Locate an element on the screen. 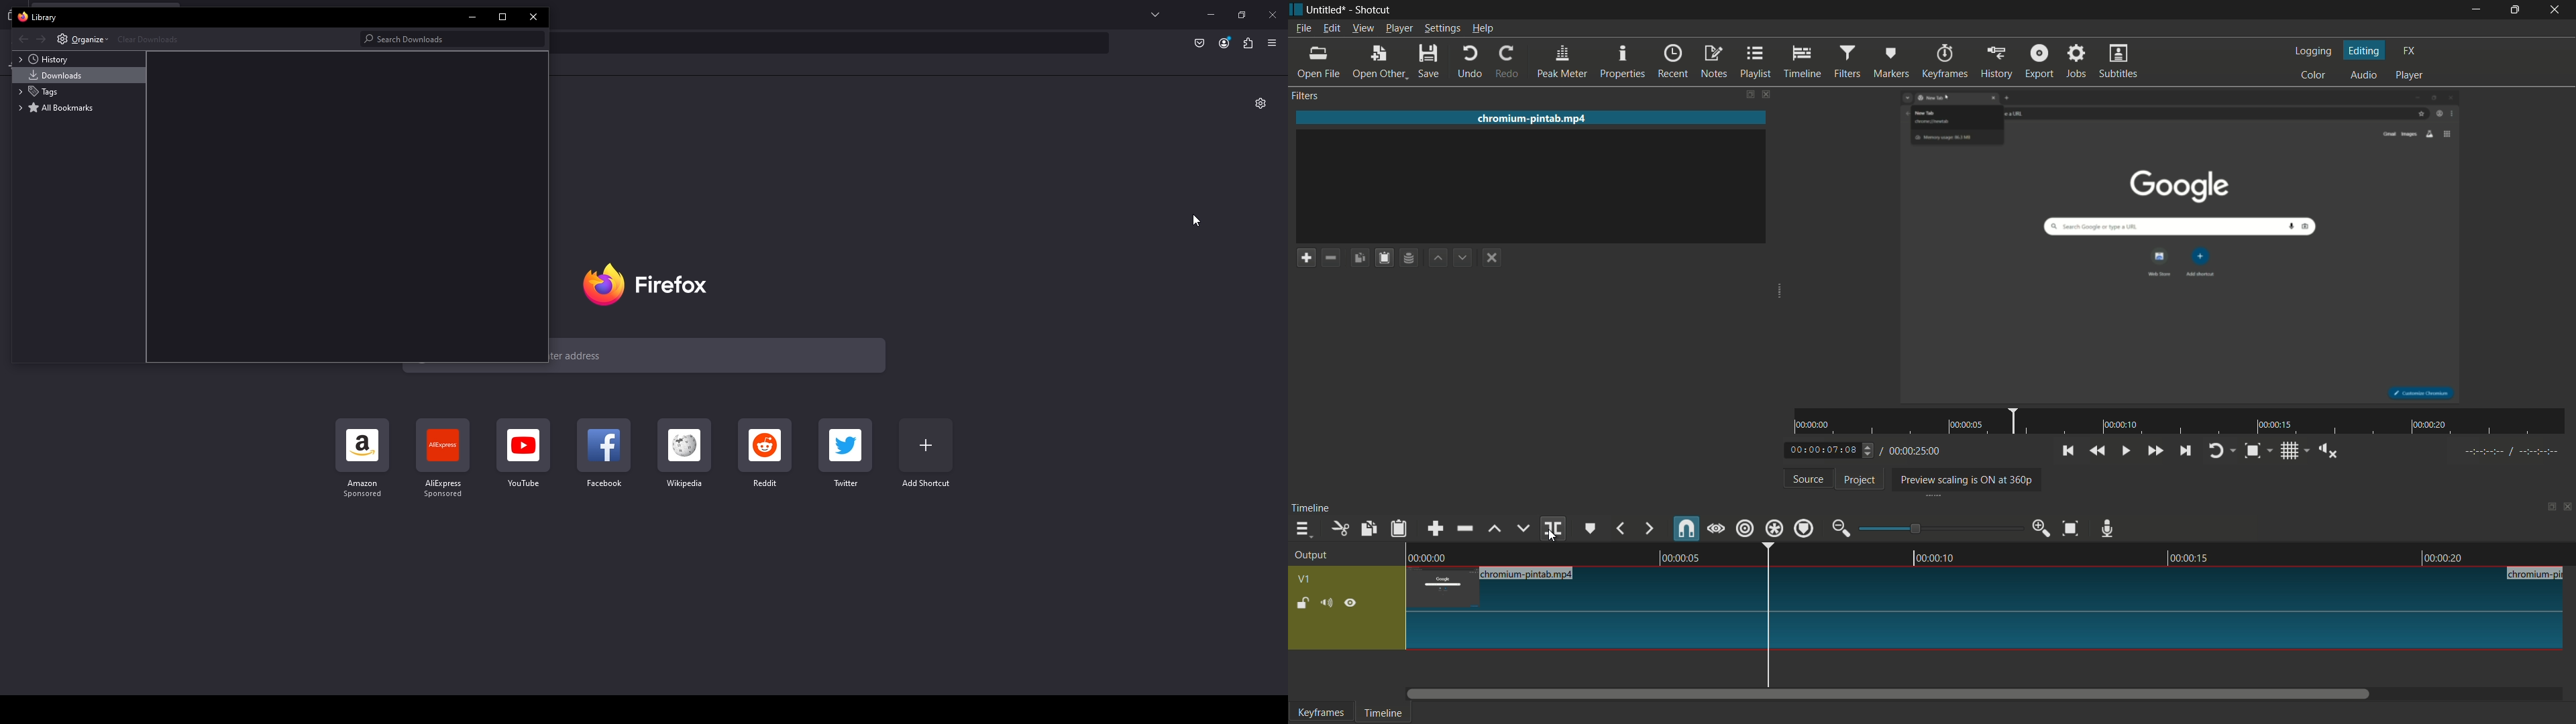 This screenshot has width=2576, height=728. save filter set is located at coordinates (1408, 257).